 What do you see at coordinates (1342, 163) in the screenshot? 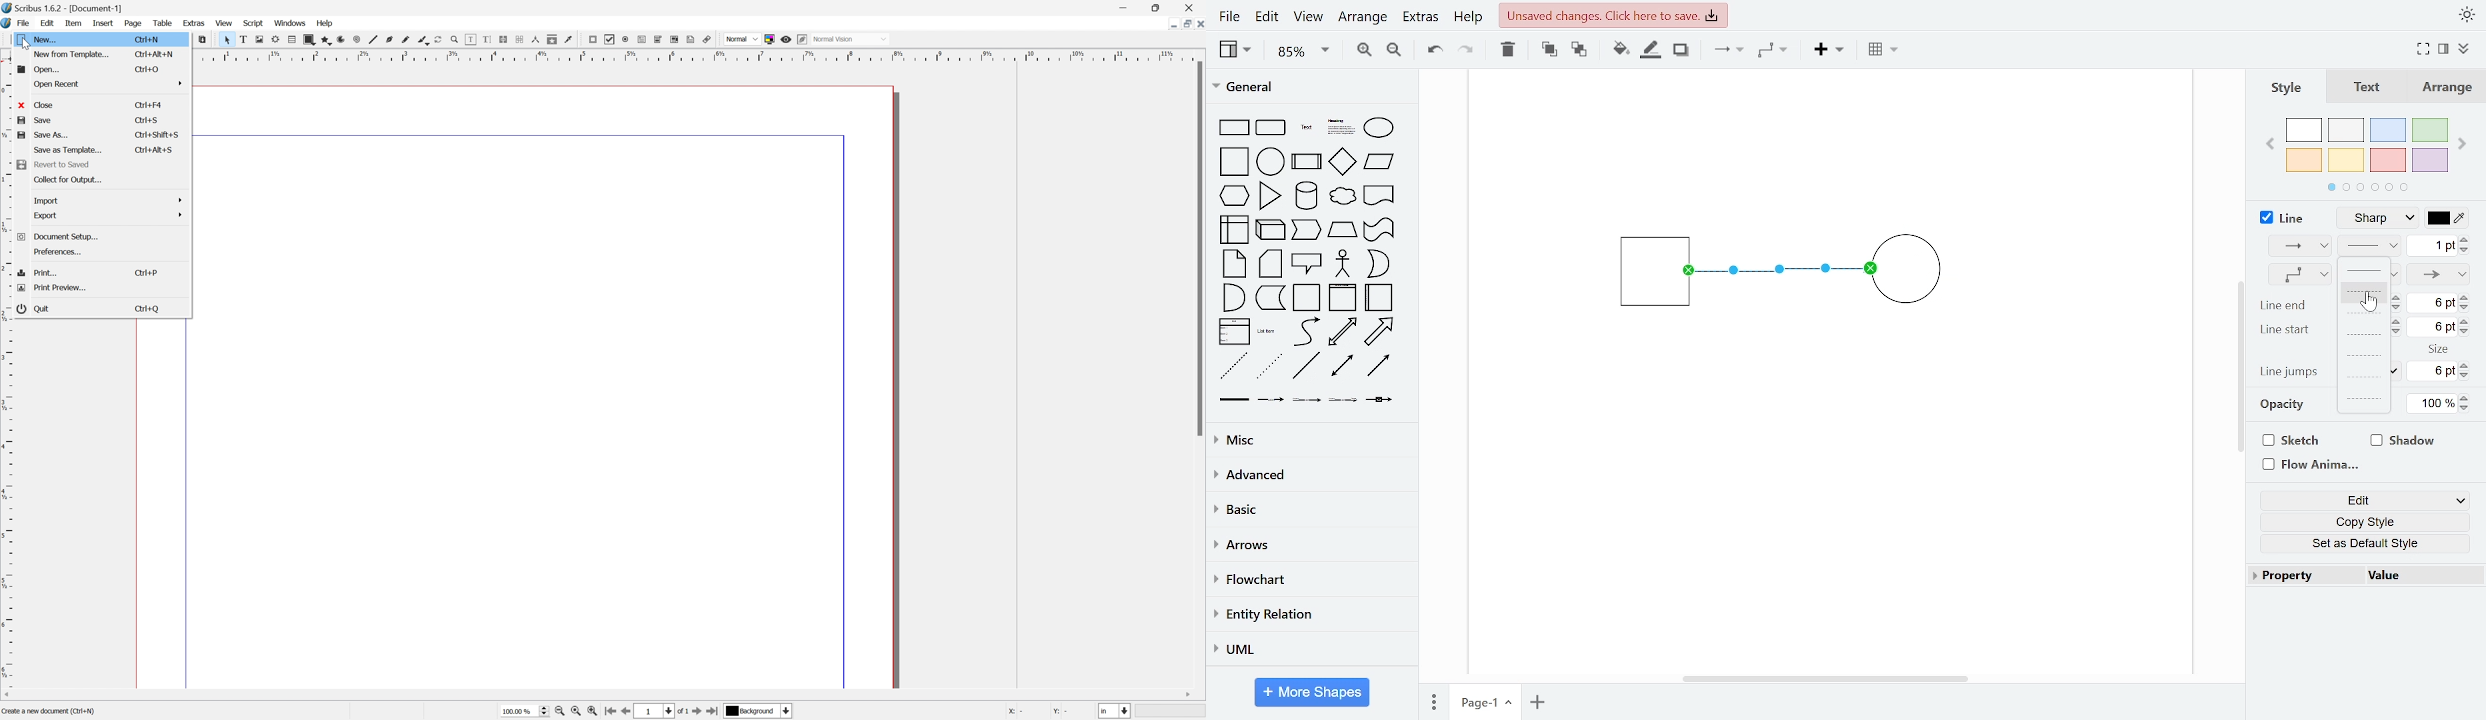
I see `diamond` at bounding box center [1342, 163].